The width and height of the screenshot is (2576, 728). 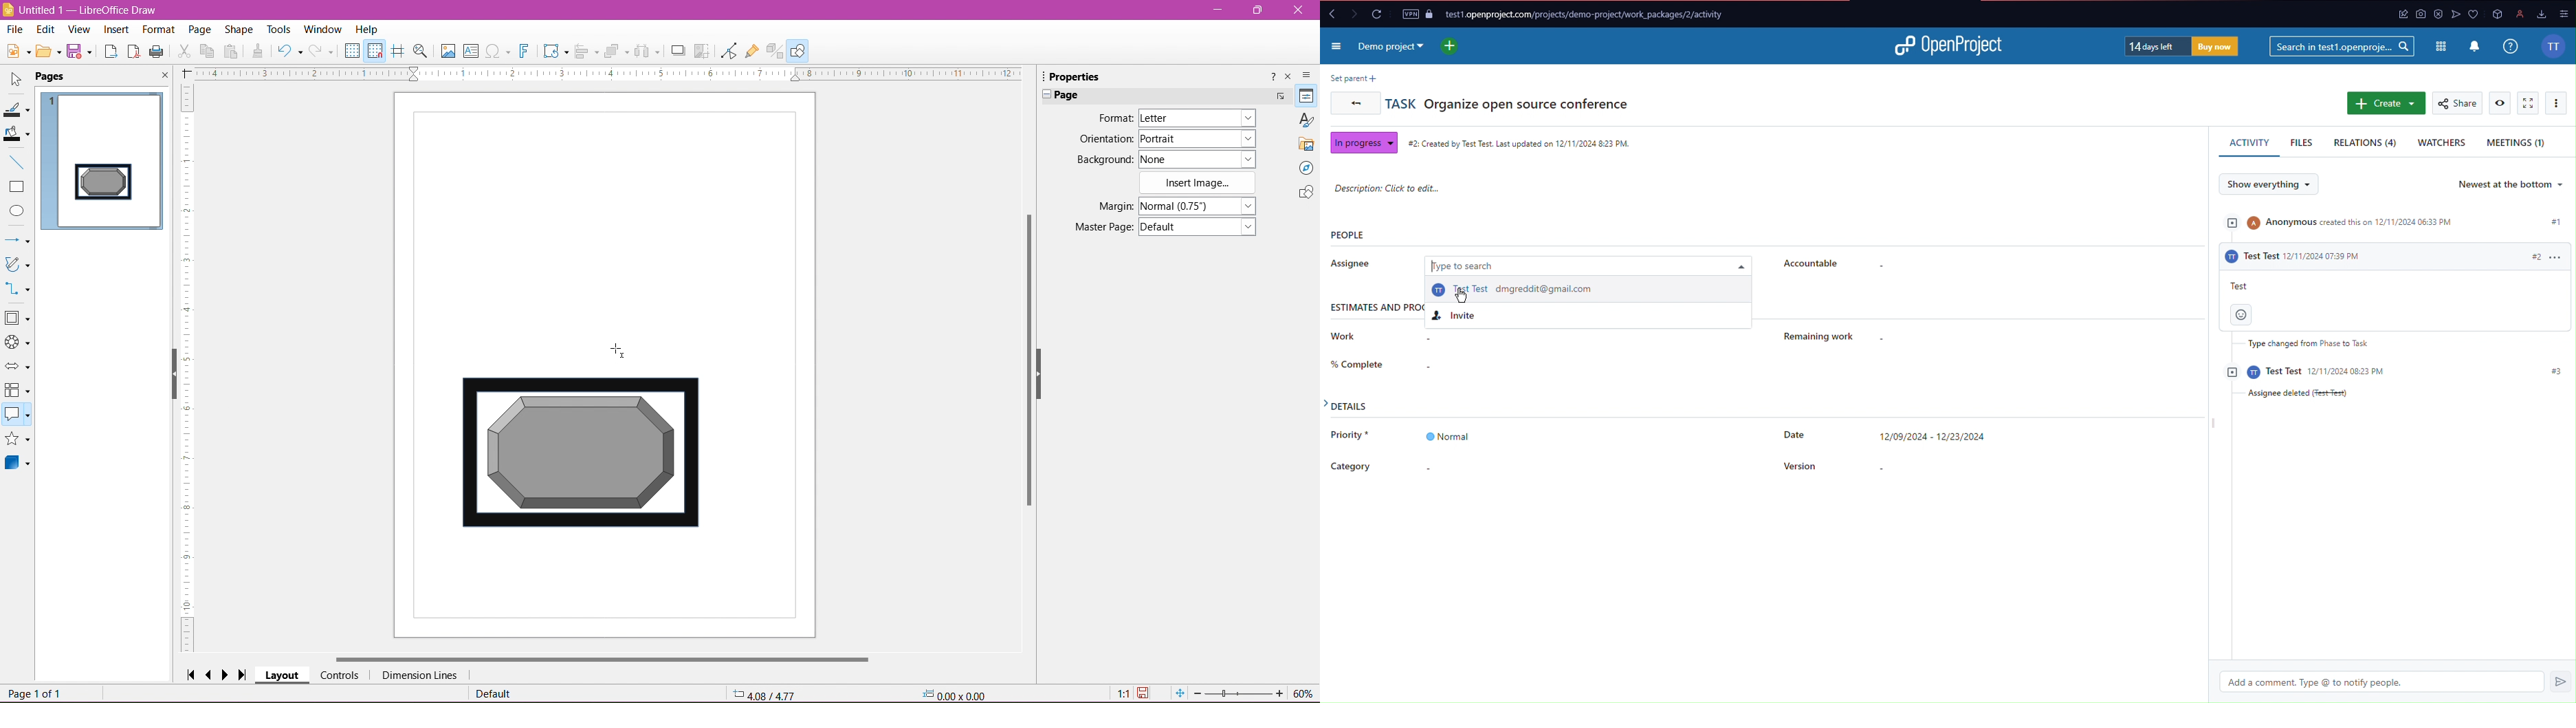 What do you see at coordinates (619, 348) in the screenshot?
I see `Drawe Callout Cursor` at bounding box center [619, 348].